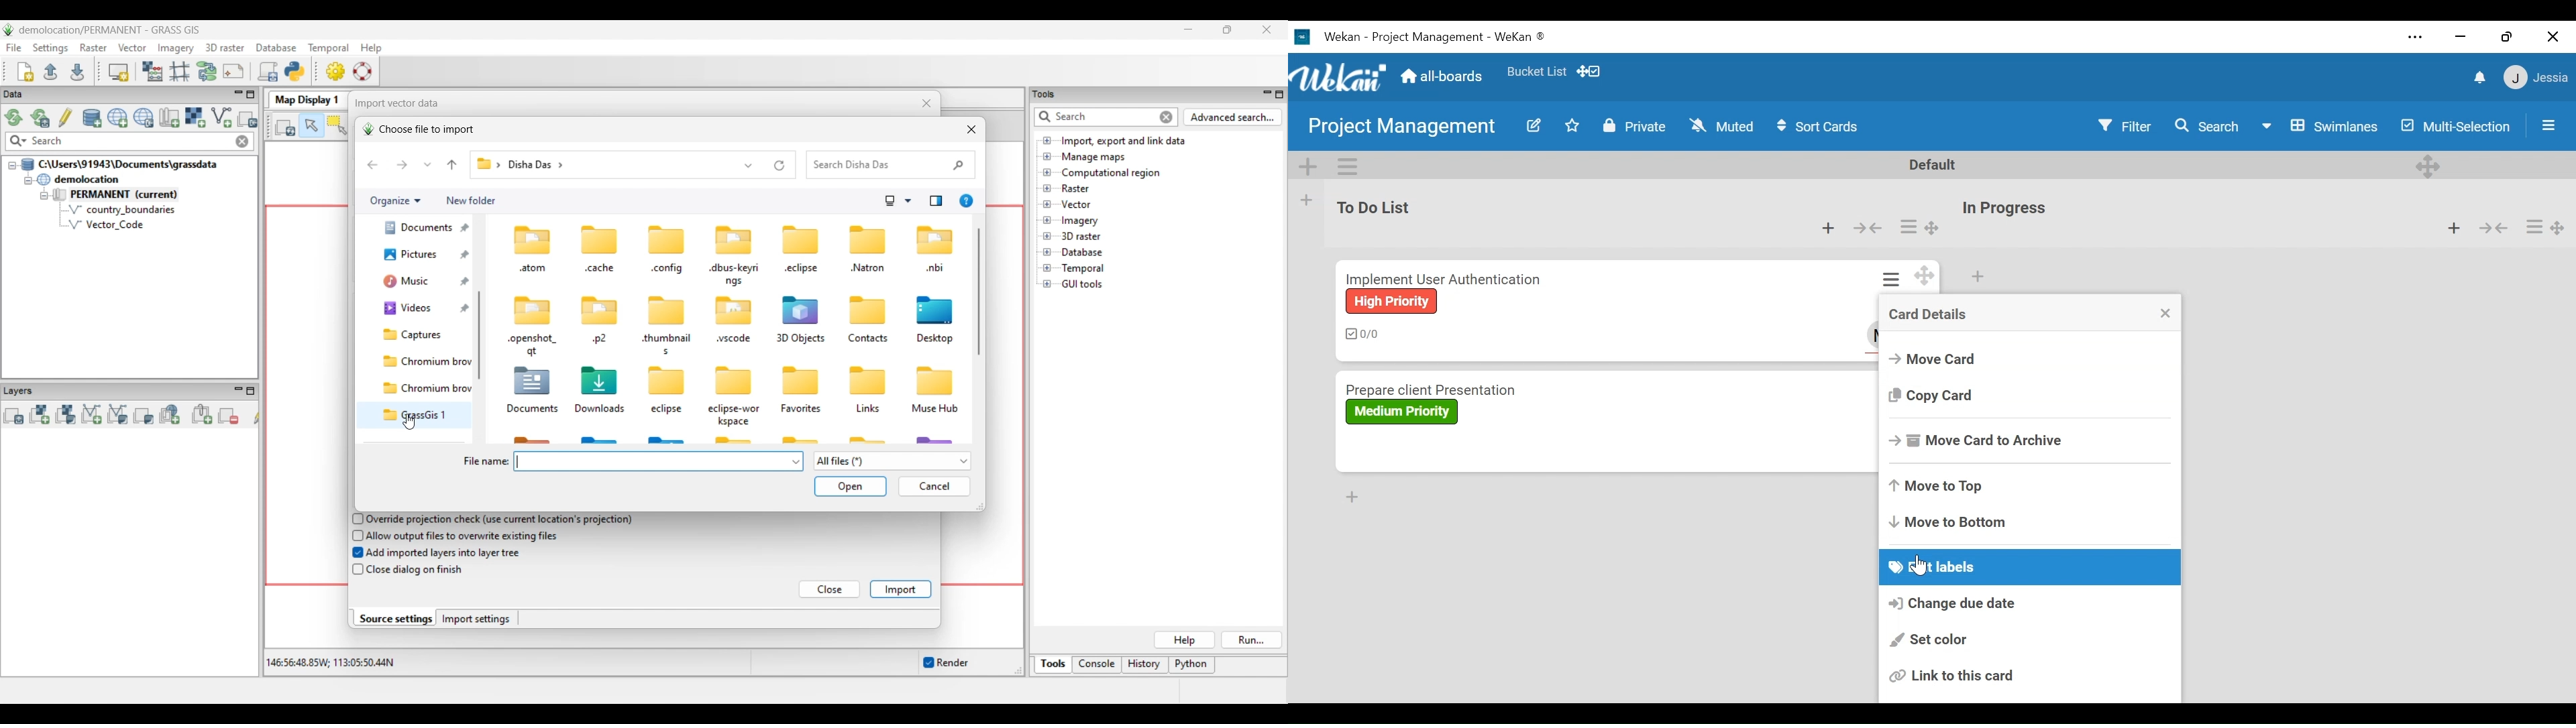  I want to click on Card Title, so click(1447, 277).